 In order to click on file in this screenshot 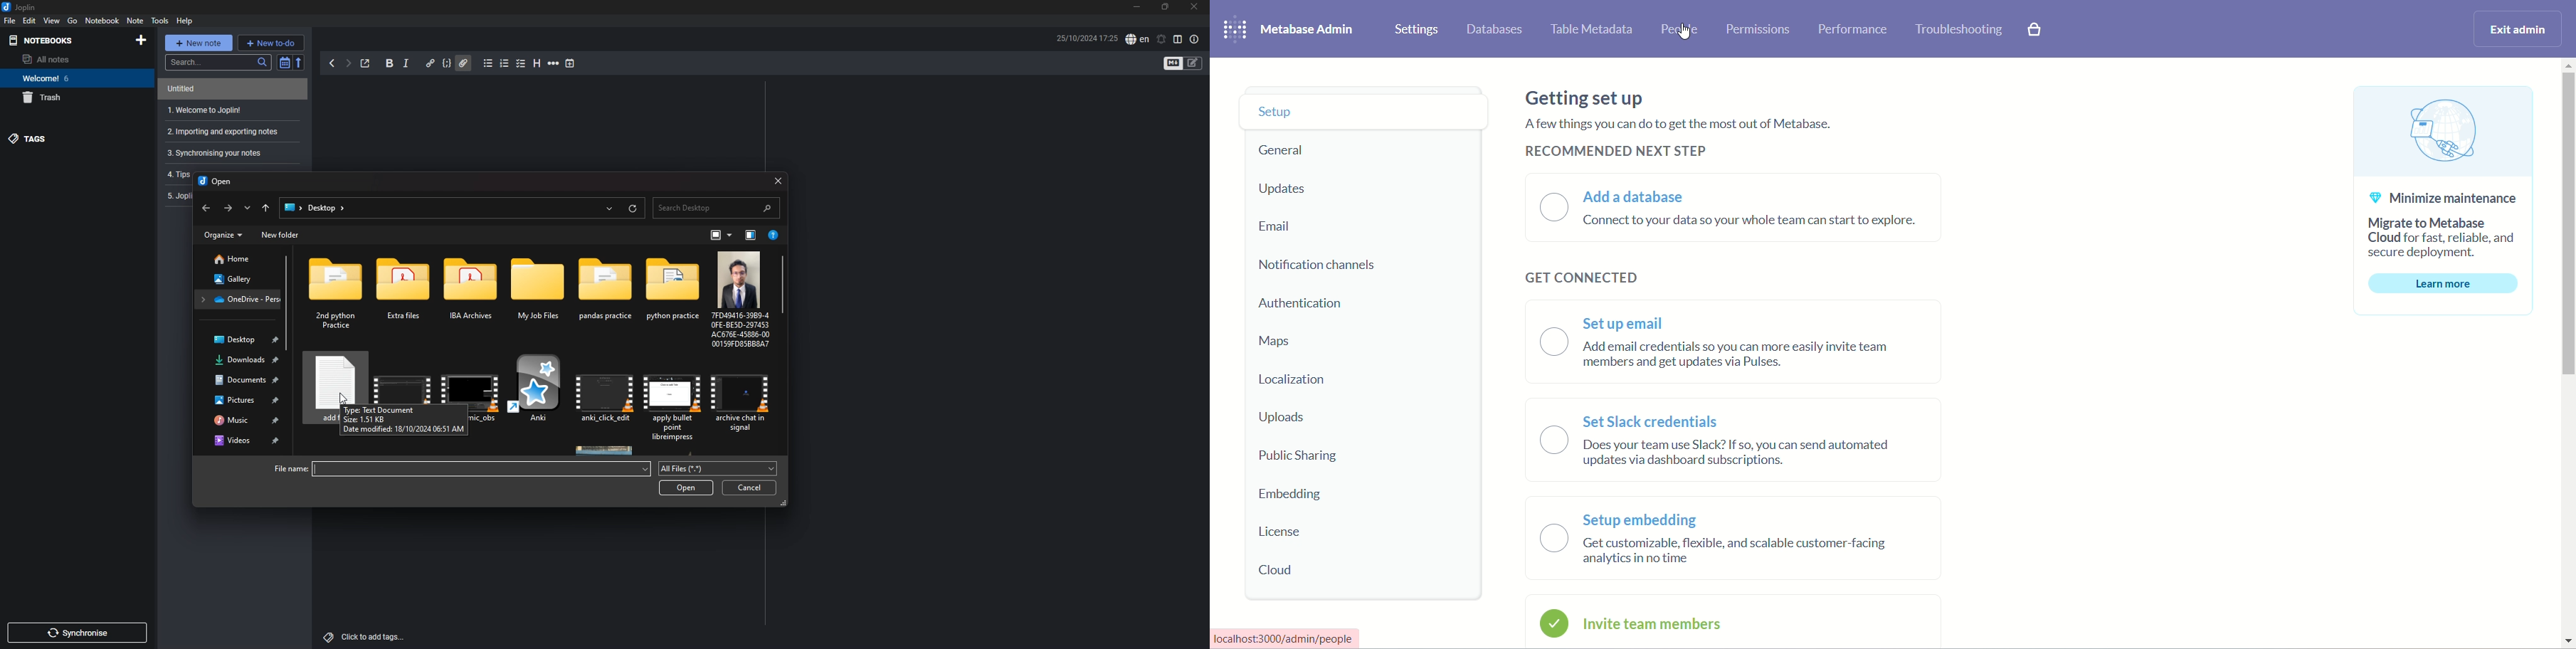, I will do `click(742, 398)`.